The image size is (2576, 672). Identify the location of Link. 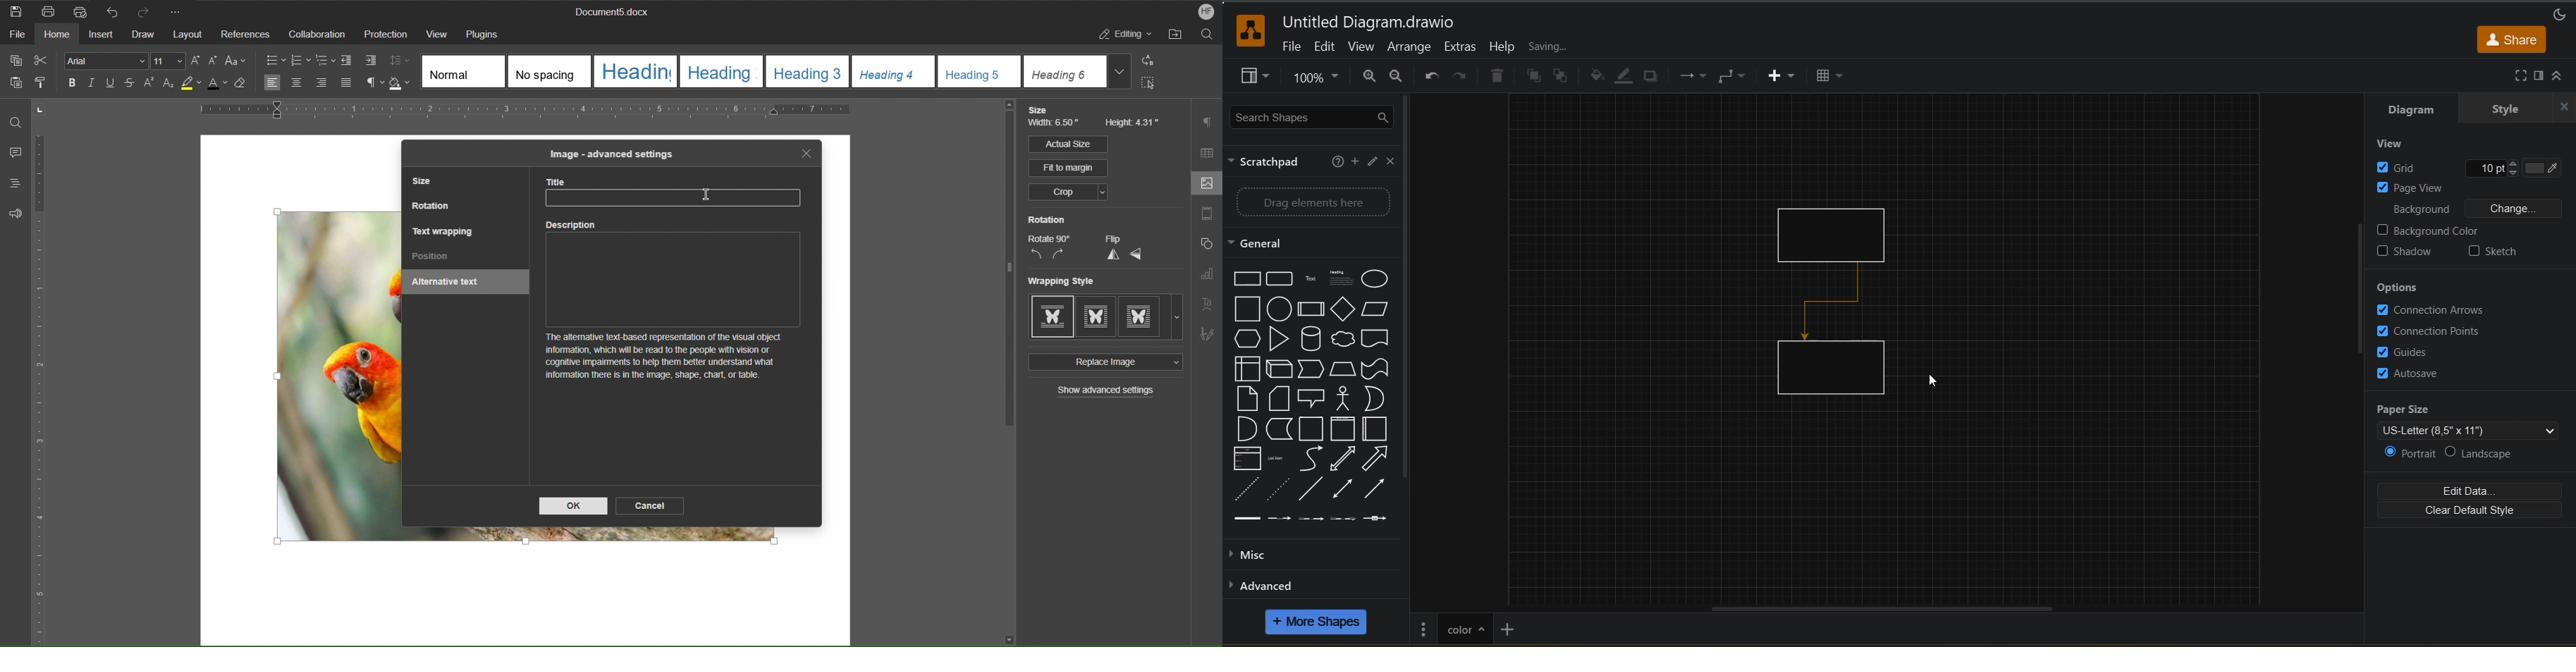
(1248, 519).